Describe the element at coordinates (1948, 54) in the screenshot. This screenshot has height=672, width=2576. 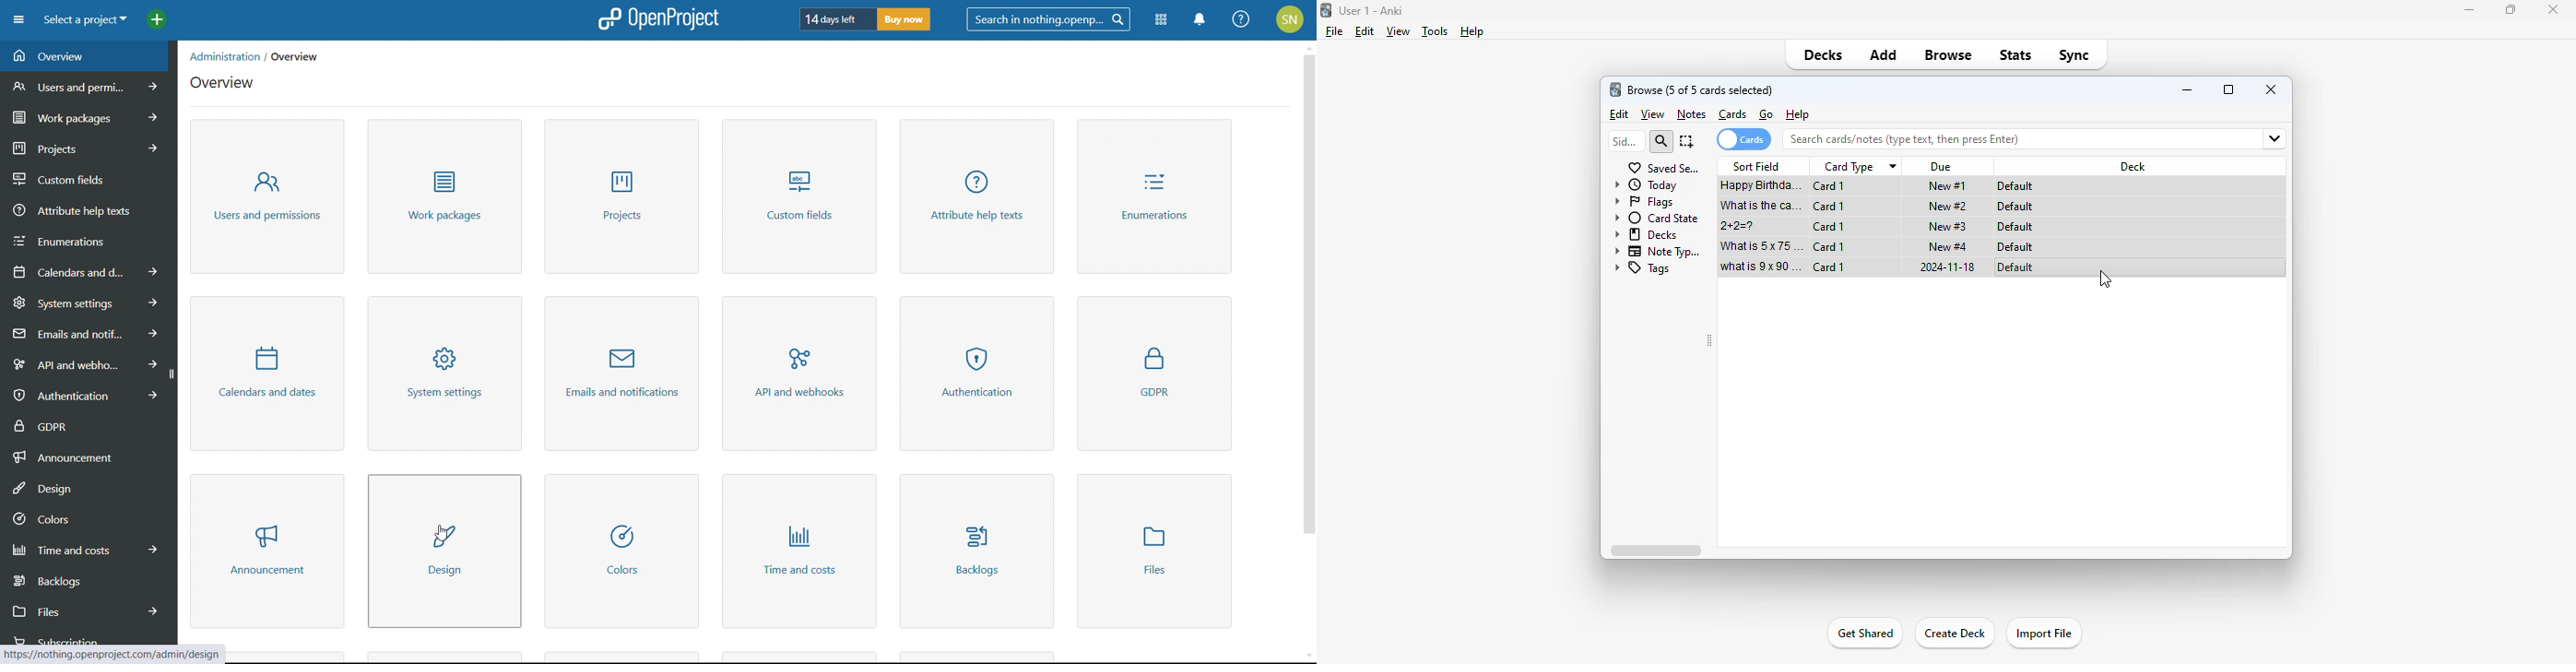
I see `browse` at that location.